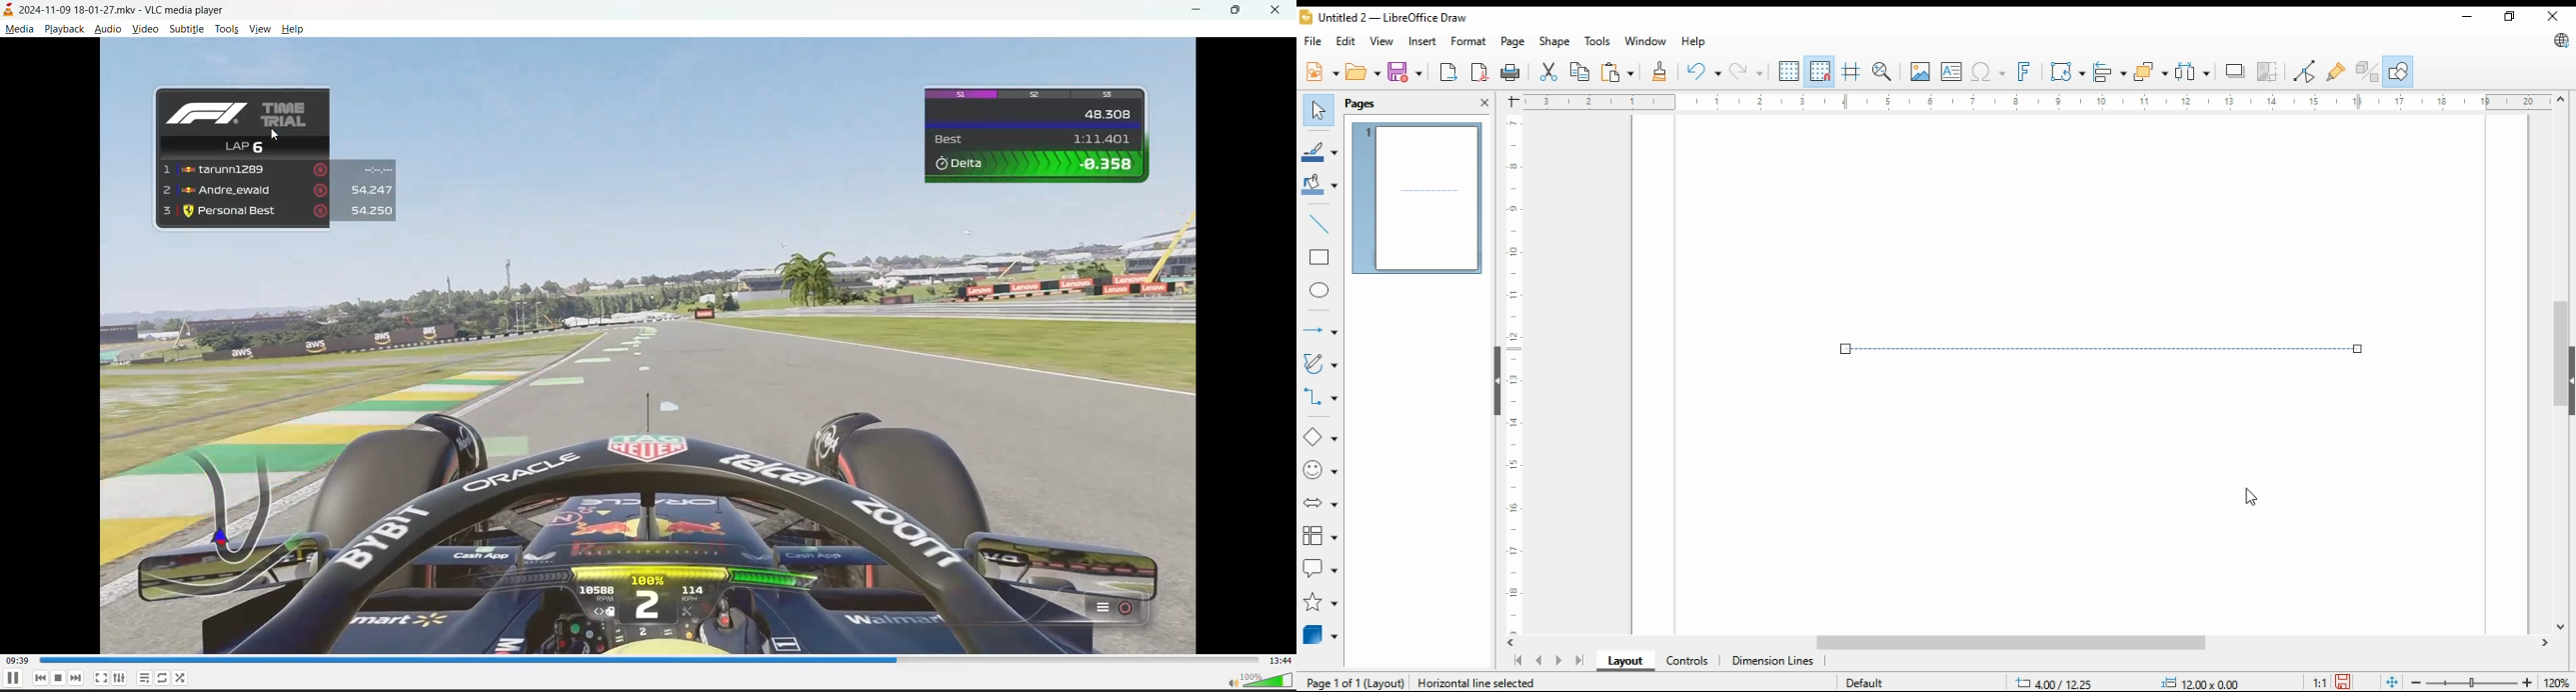  What do you see at coordinates (2392, 683) in the screenshot?
I see `fit page to window` at bounding box center [2392, 683].